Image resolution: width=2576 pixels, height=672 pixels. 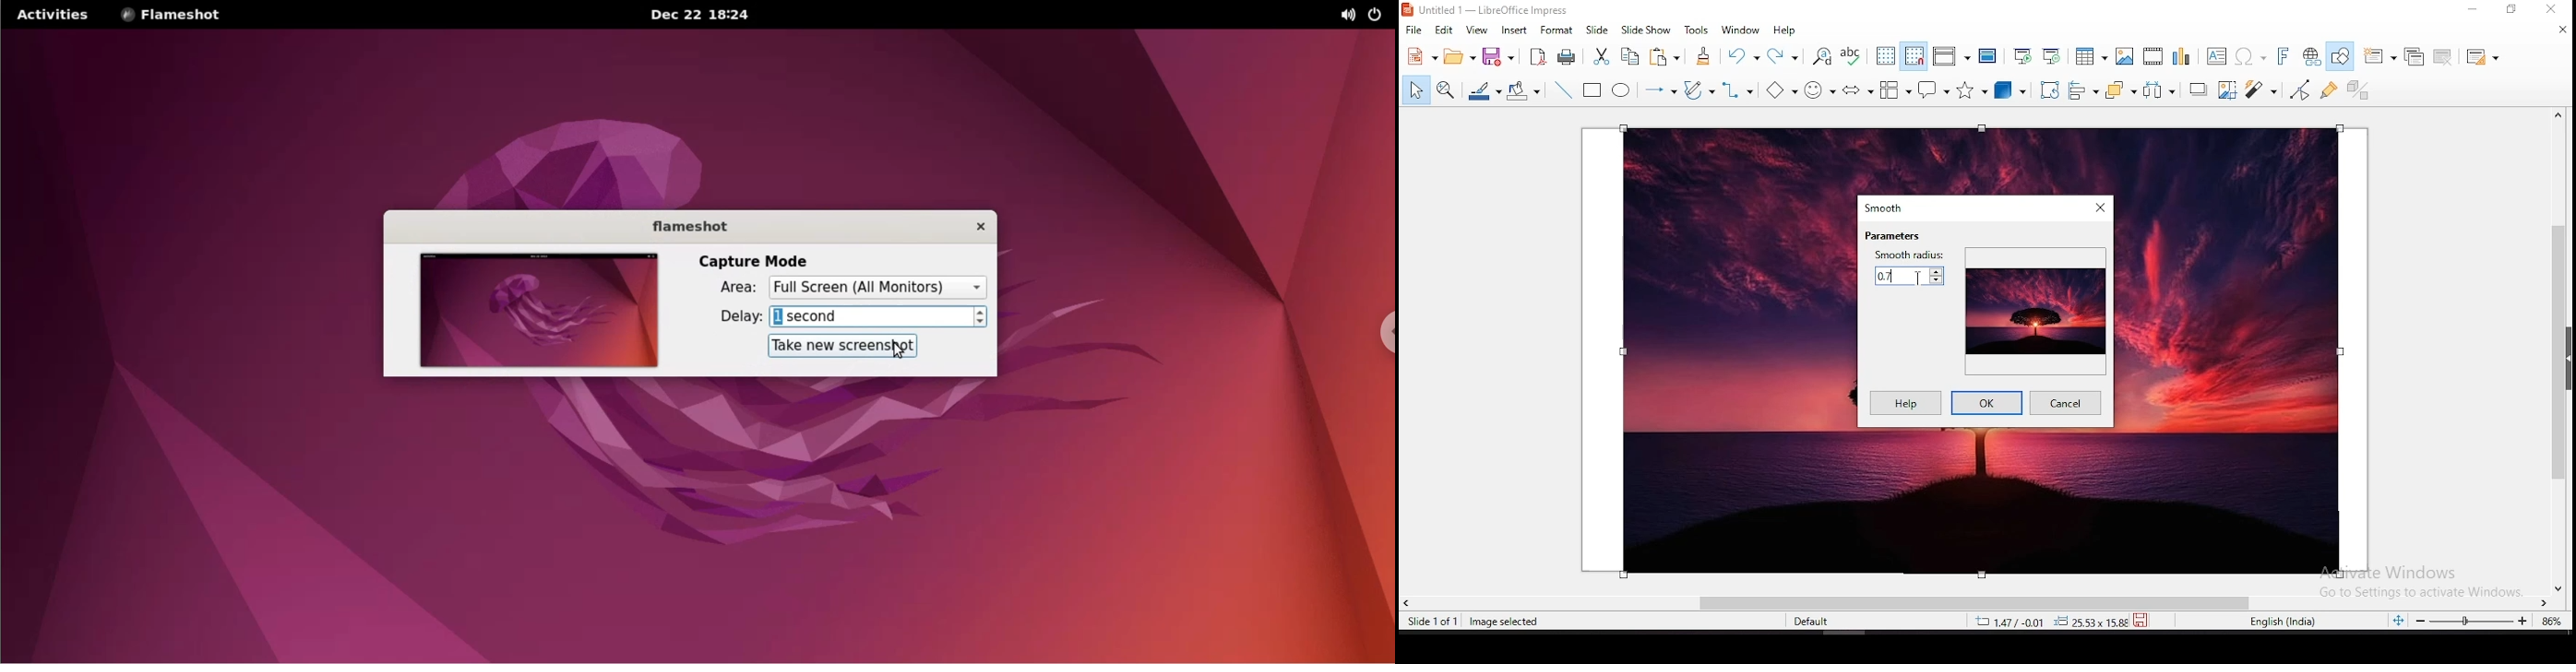 I want to click on stars and banners, so click(x=1974, y=90).